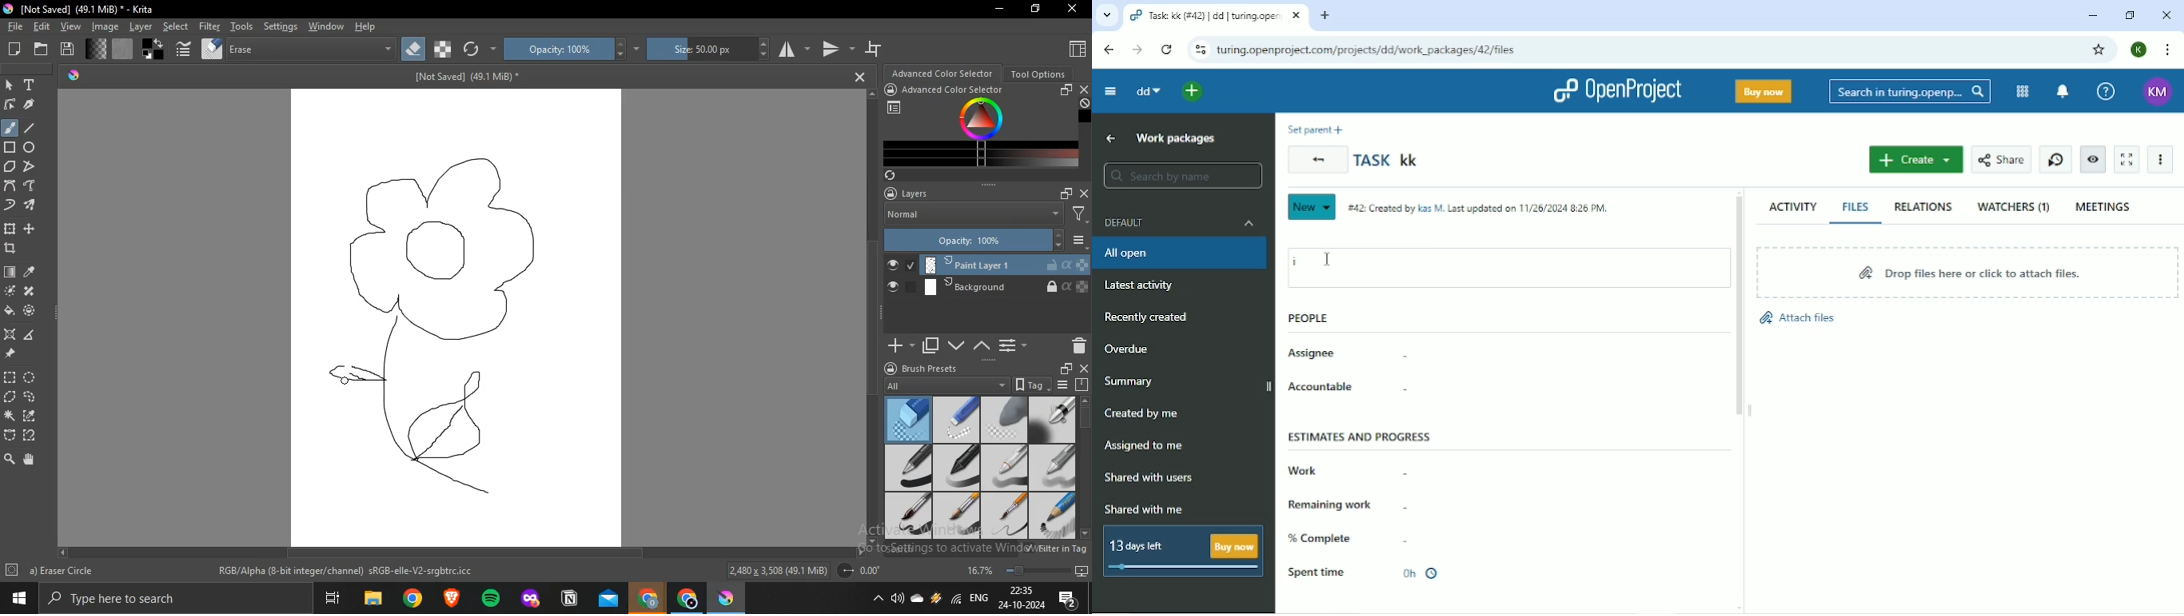  What do you see at coordinates (2105, 206) in the screenshot?
I see `Meetings` at bounding box center [2105, 206].